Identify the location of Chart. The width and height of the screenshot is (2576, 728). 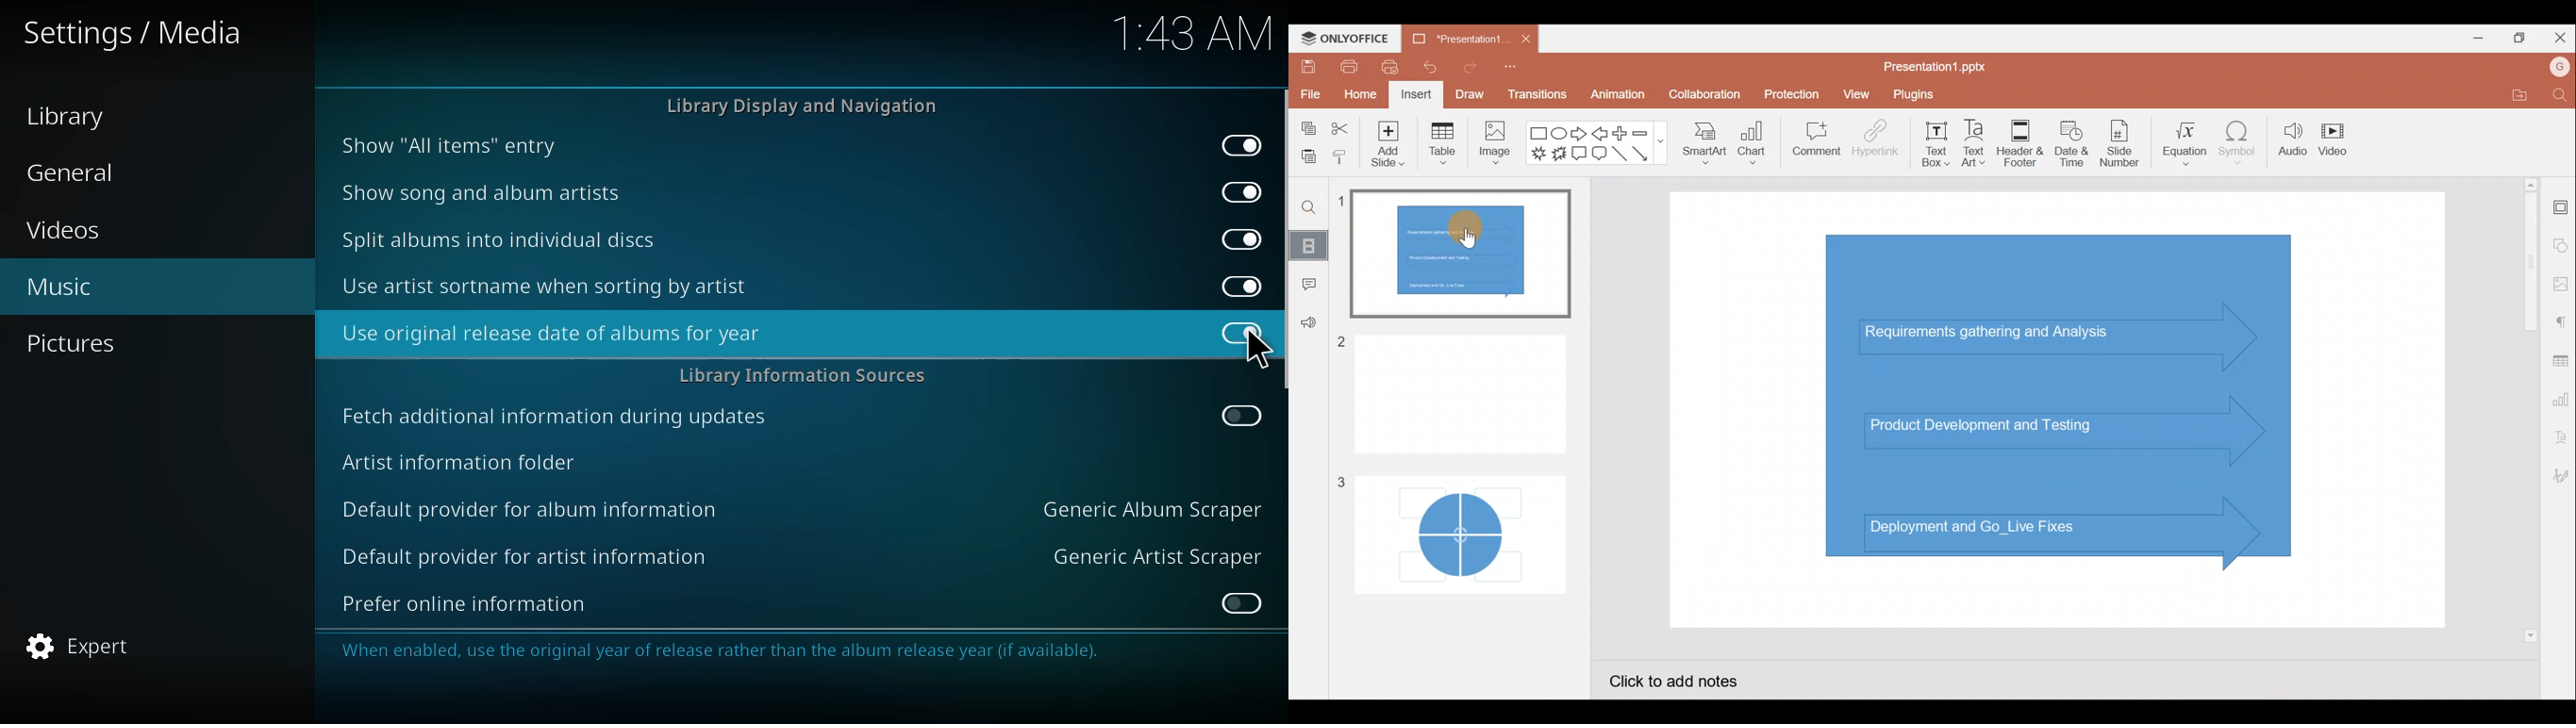
(1755, 147).